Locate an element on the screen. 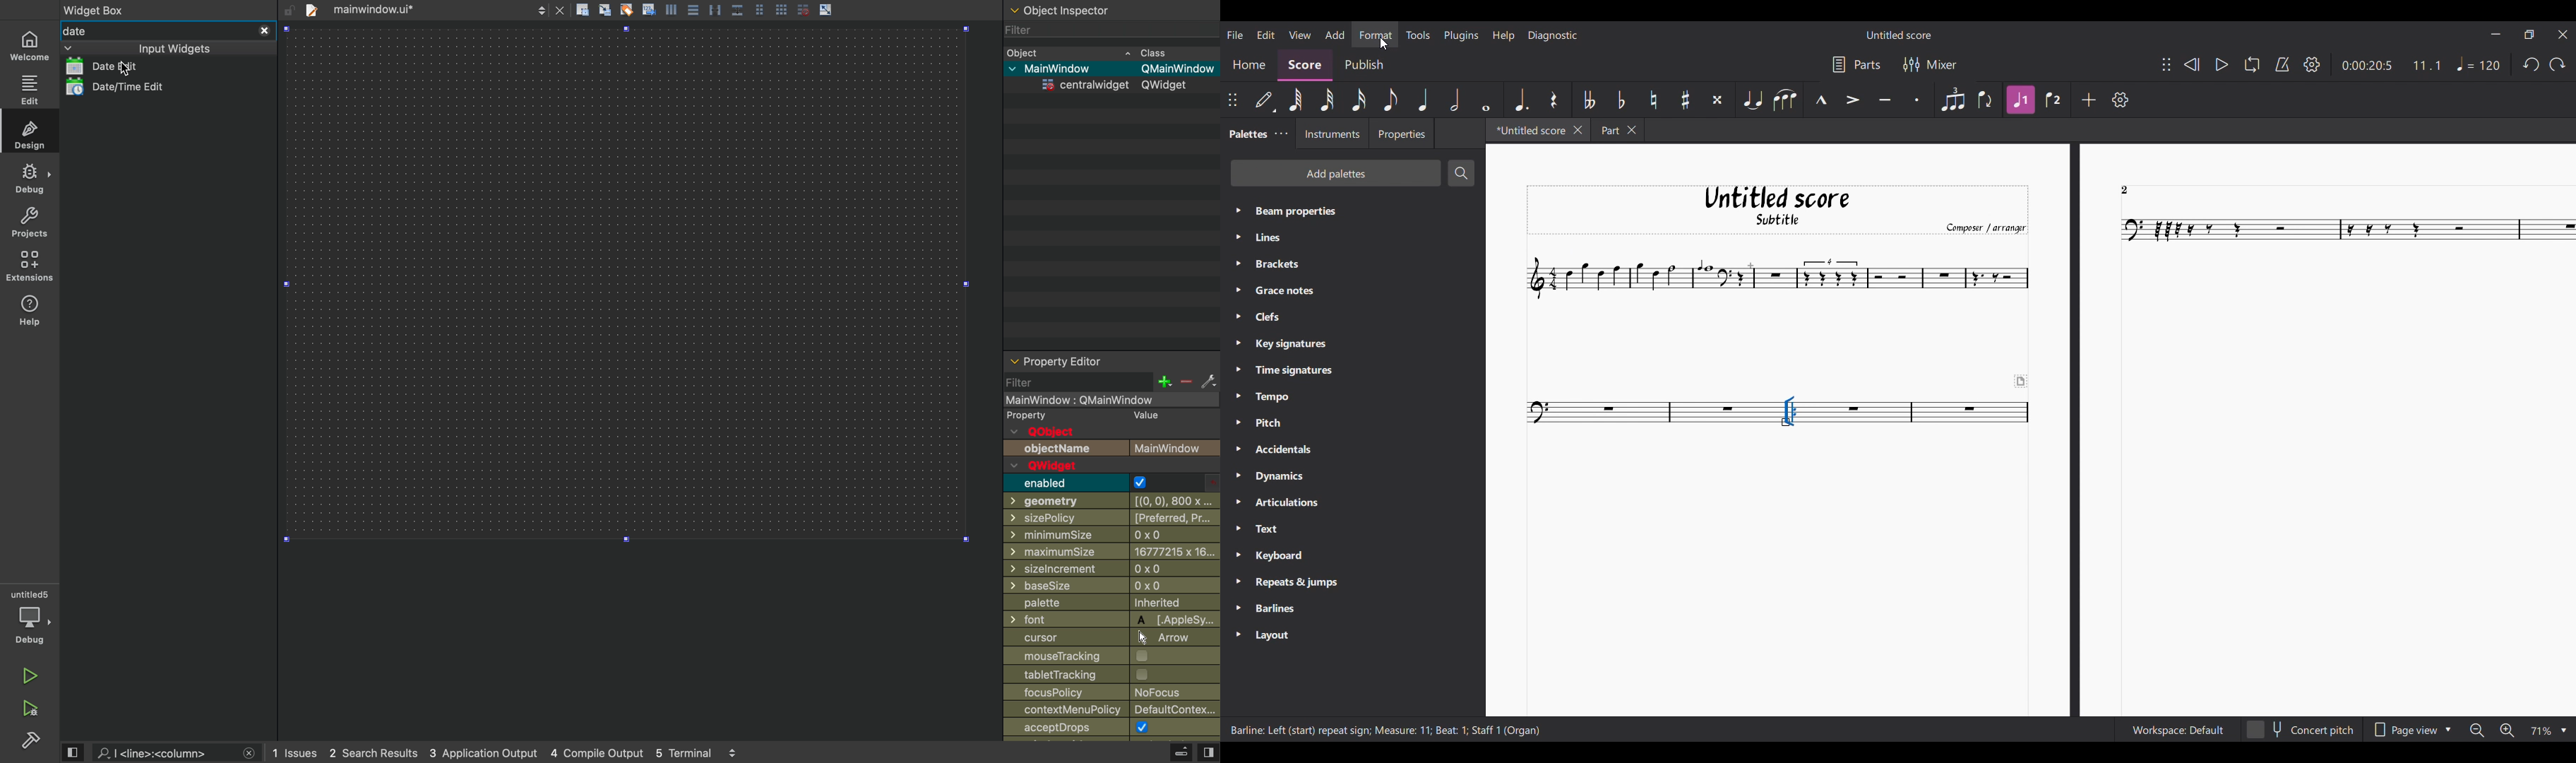 The height and width of the screenshot is (784, 2576). Home is located at coordinates (1248, 66).